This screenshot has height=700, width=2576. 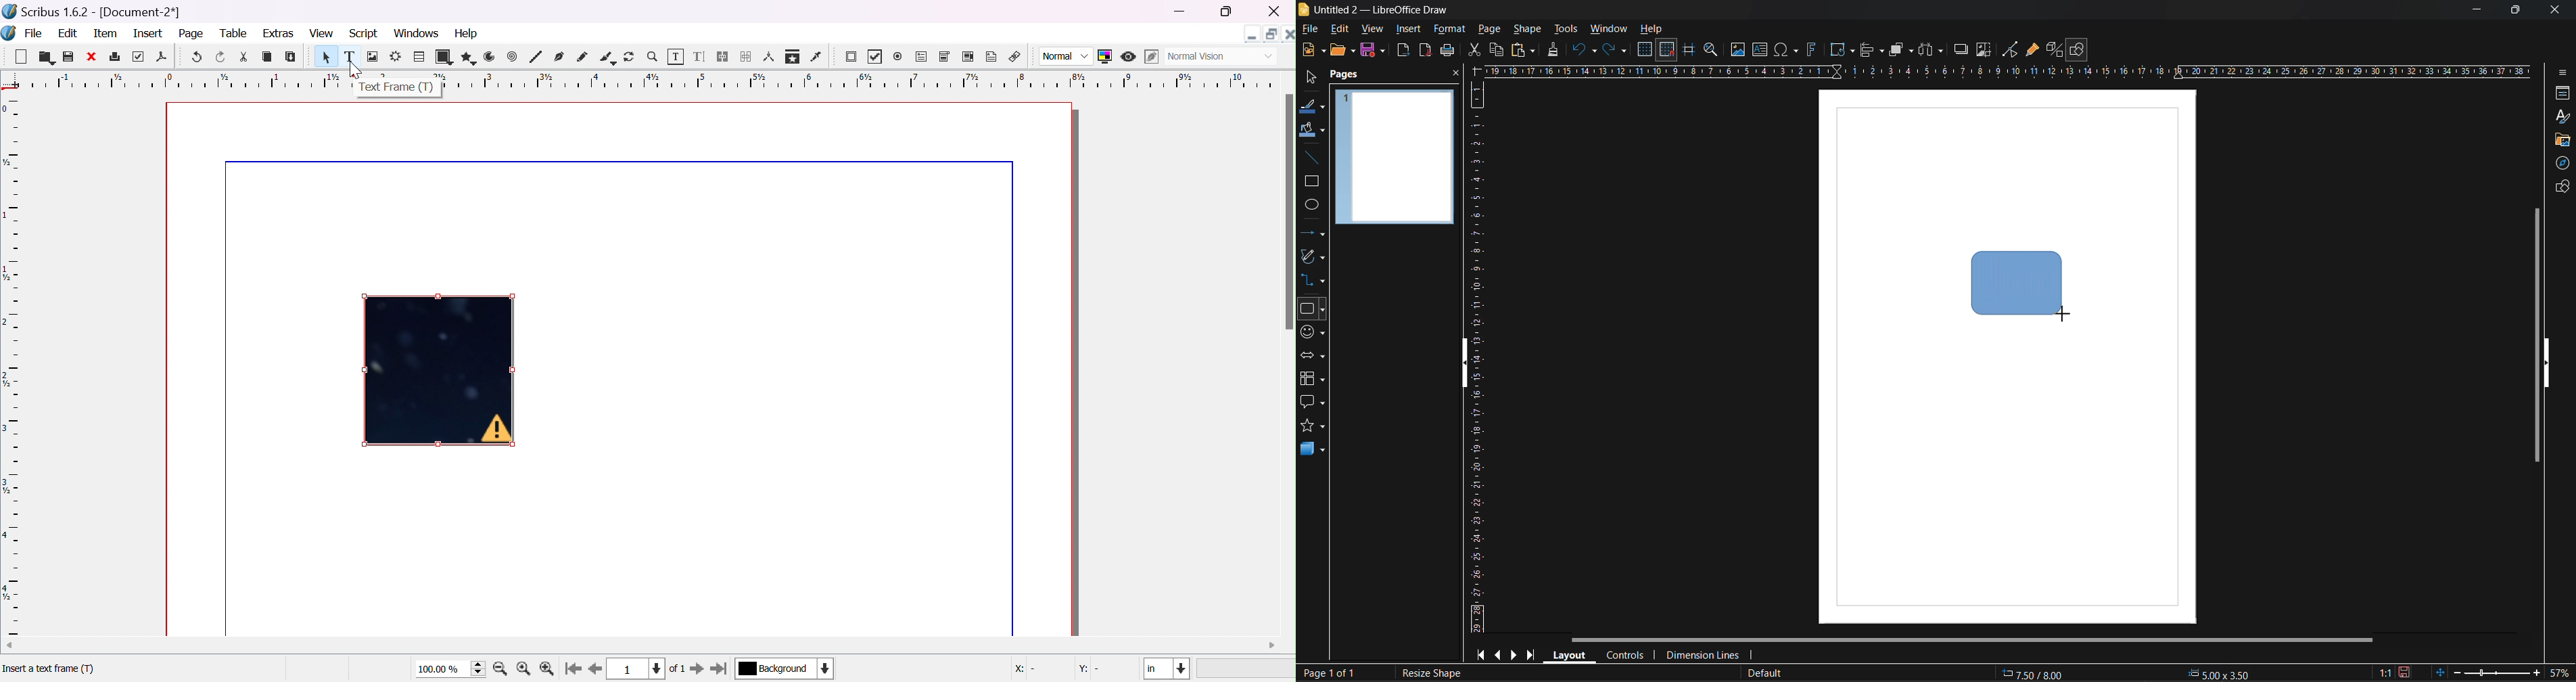 What do you see at coordinates (356, 67) in the screenshot?
I see `cursor` at bounding box center [356, 67].